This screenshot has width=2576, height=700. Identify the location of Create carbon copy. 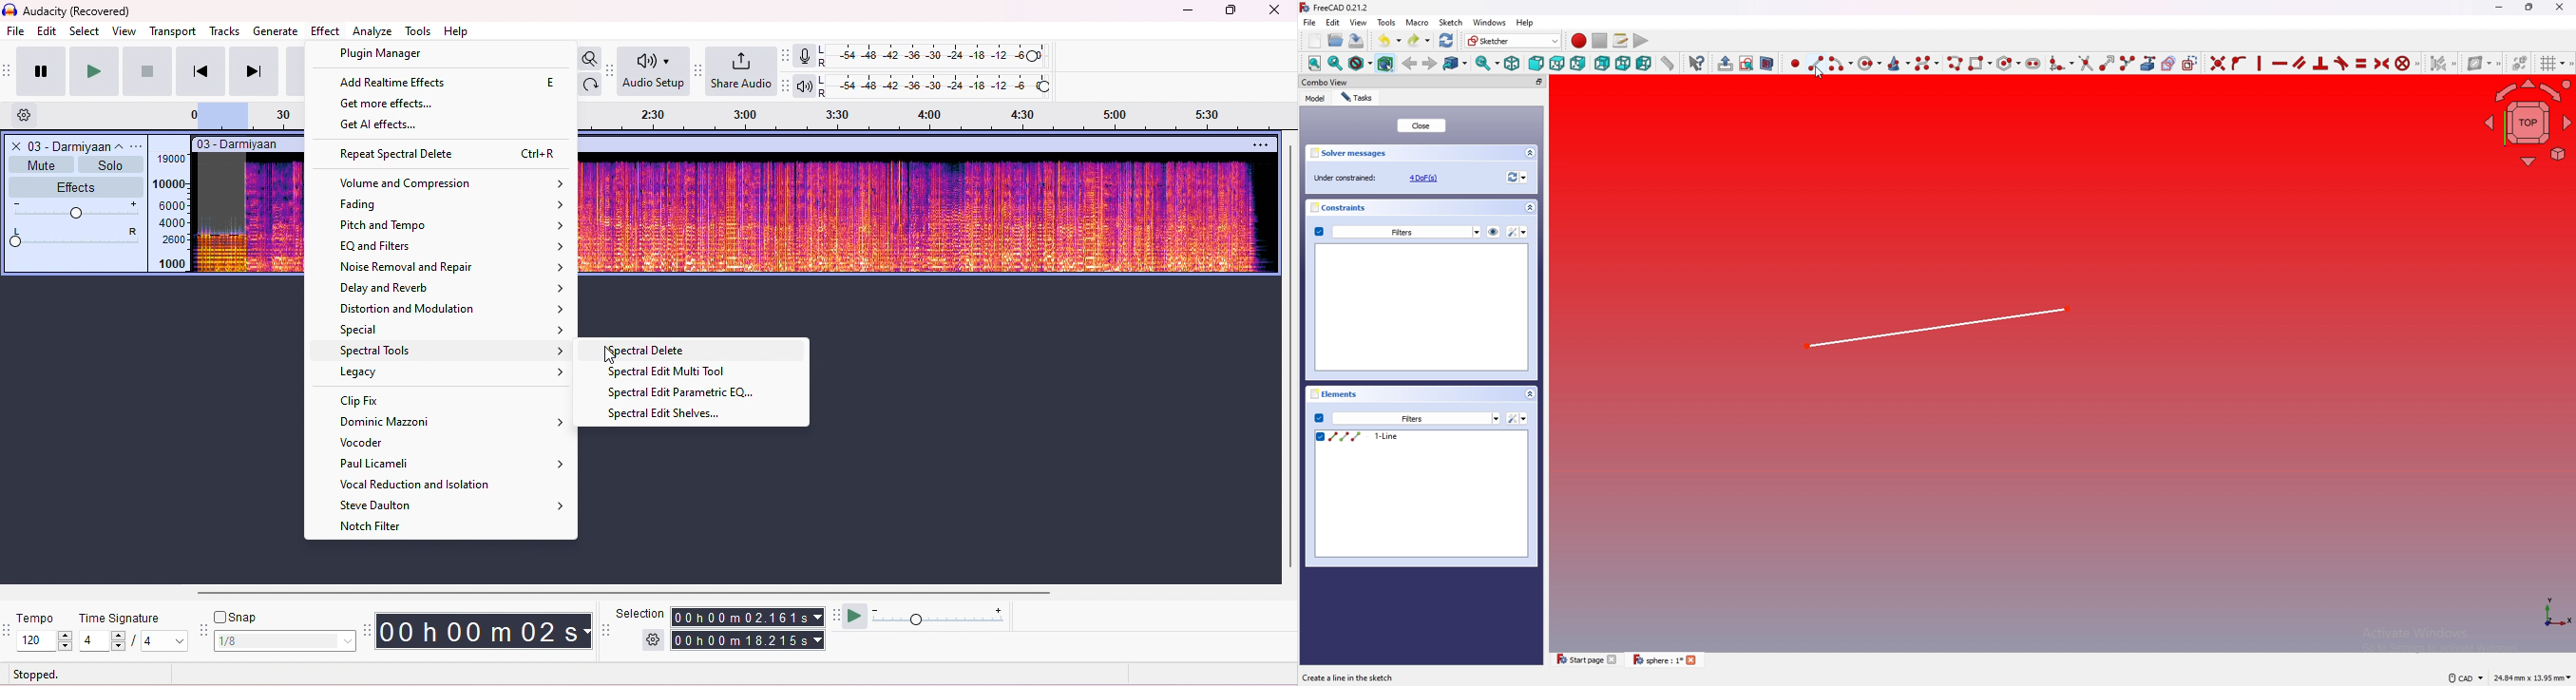
(2167, 63).